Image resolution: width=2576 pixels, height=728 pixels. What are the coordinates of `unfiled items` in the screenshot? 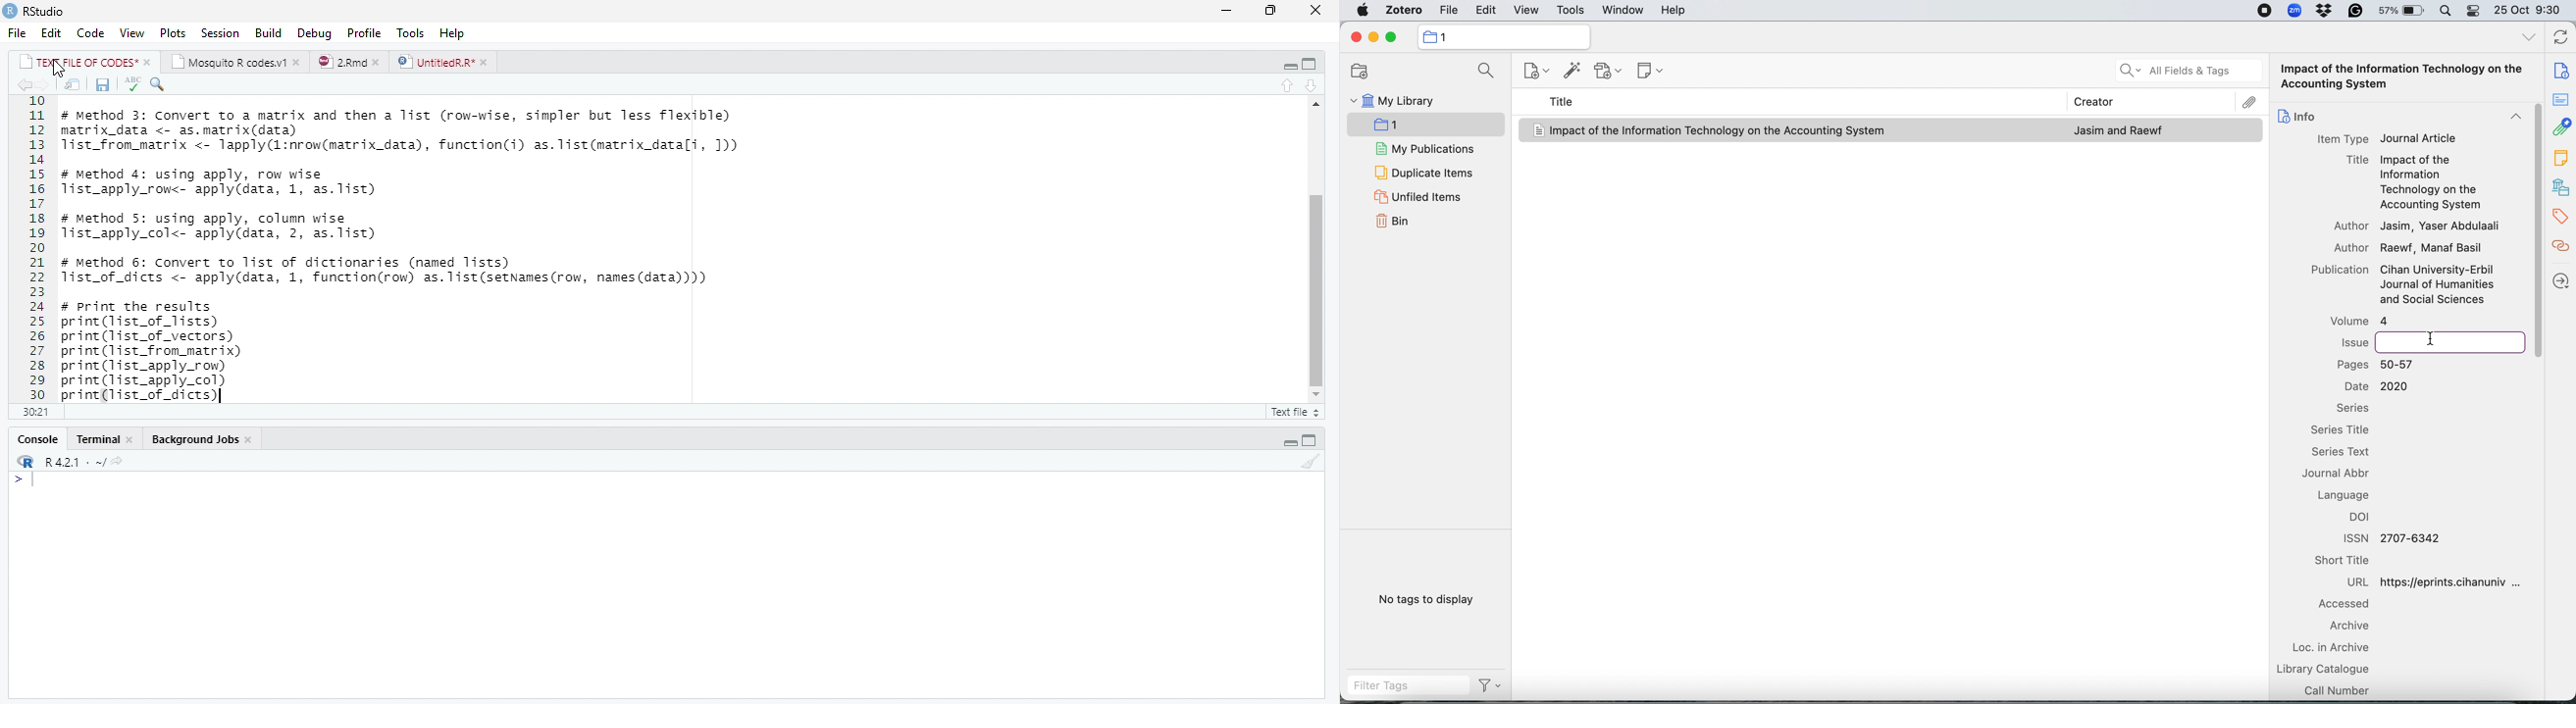 It's located at (1424, 196).